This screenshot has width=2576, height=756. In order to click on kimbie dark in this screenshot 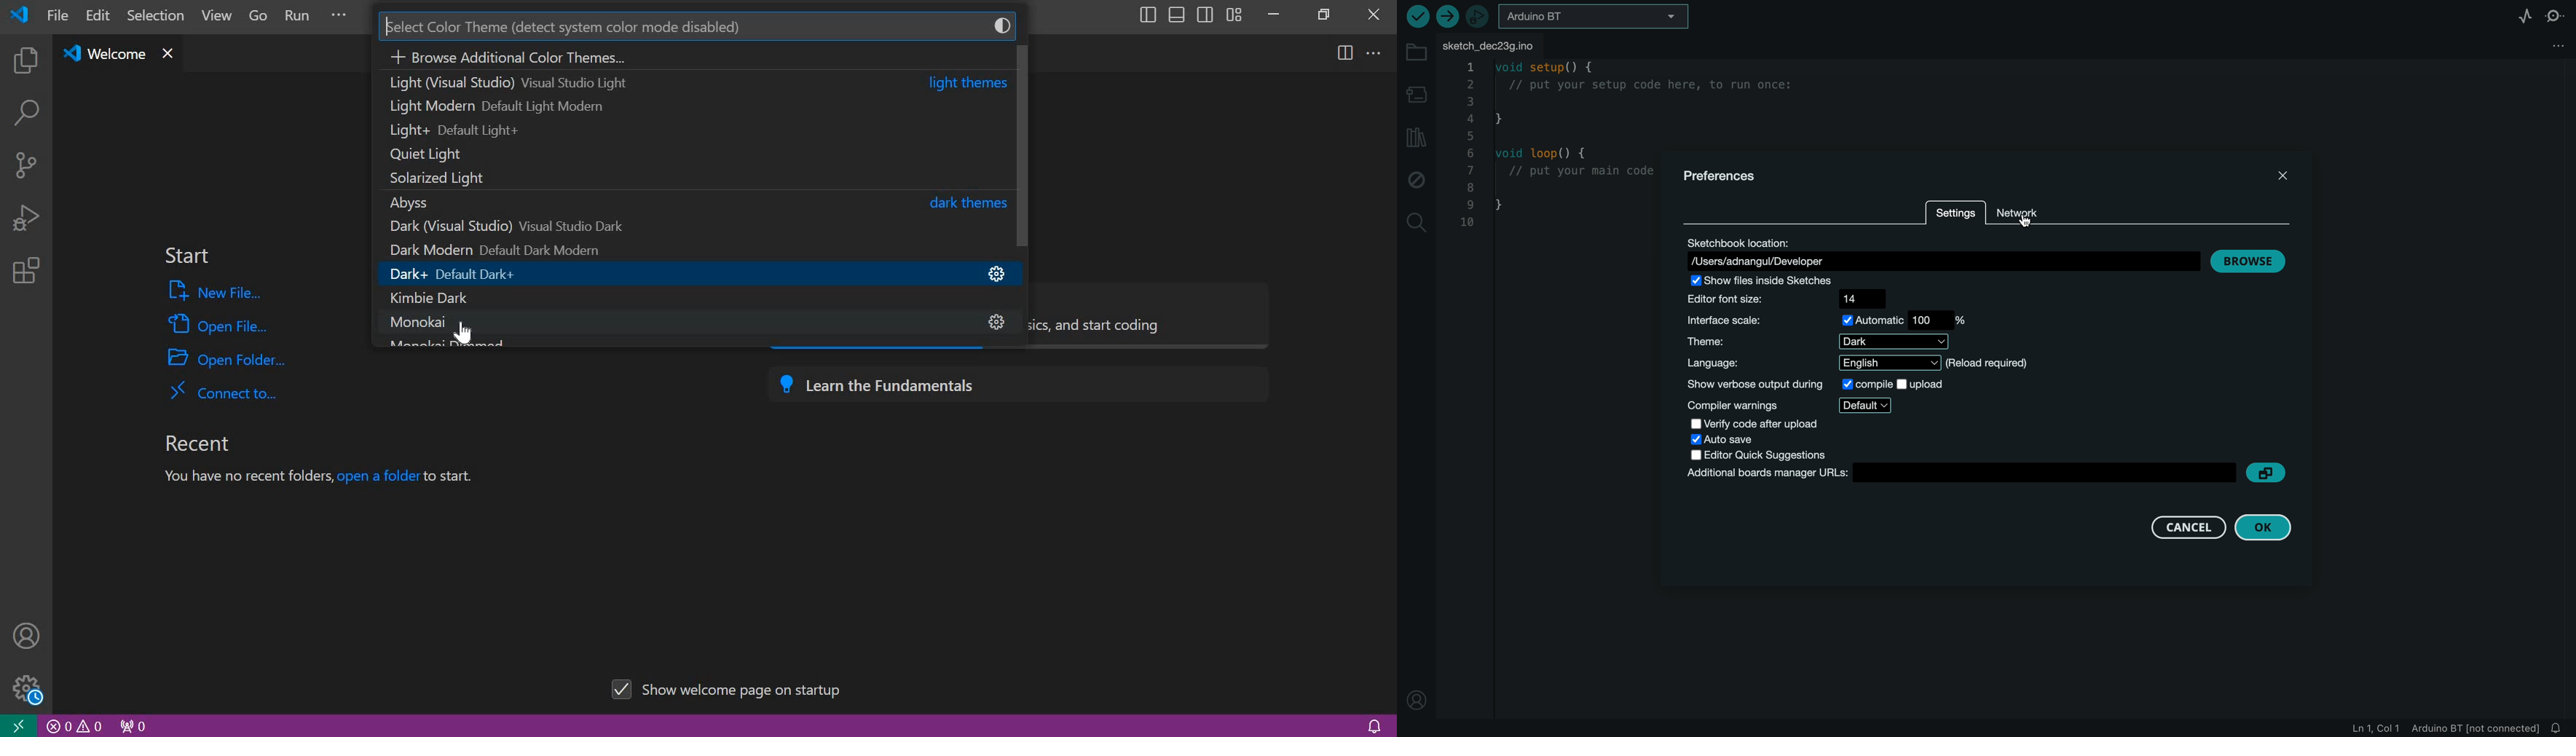, I will do `click(688, 299)`.